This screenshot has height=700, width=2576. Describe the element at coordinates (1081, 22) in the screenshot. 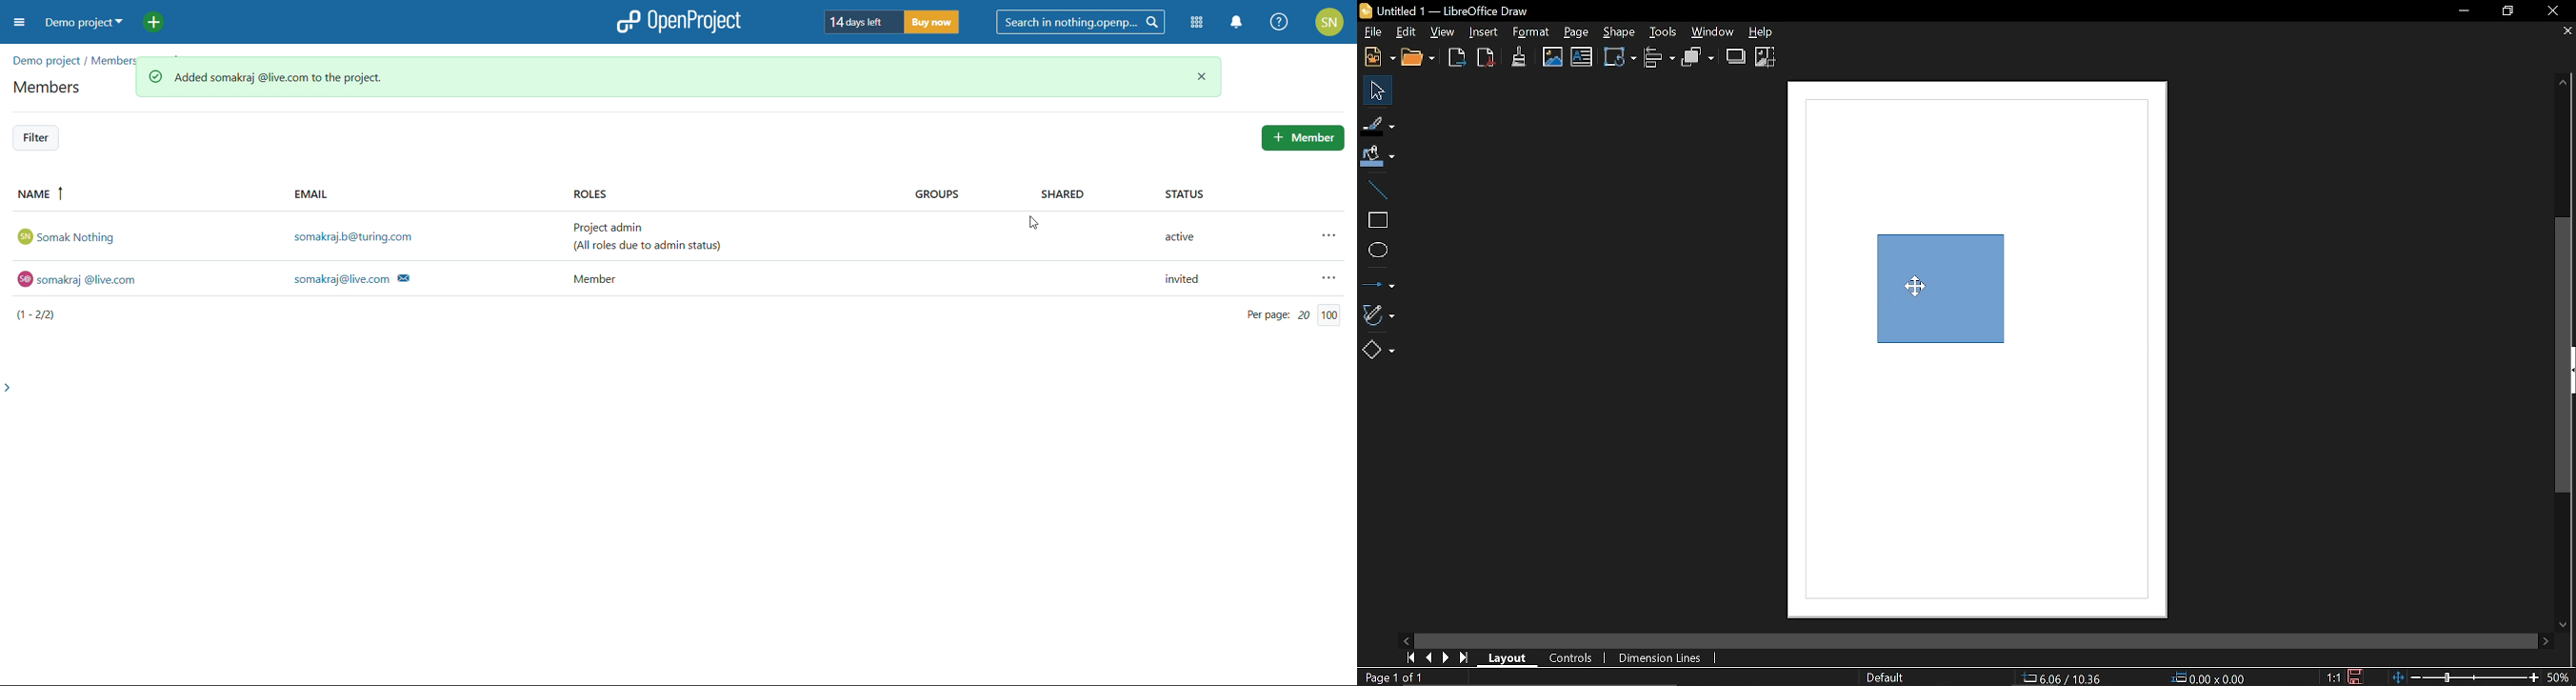

I see `search` at that location.